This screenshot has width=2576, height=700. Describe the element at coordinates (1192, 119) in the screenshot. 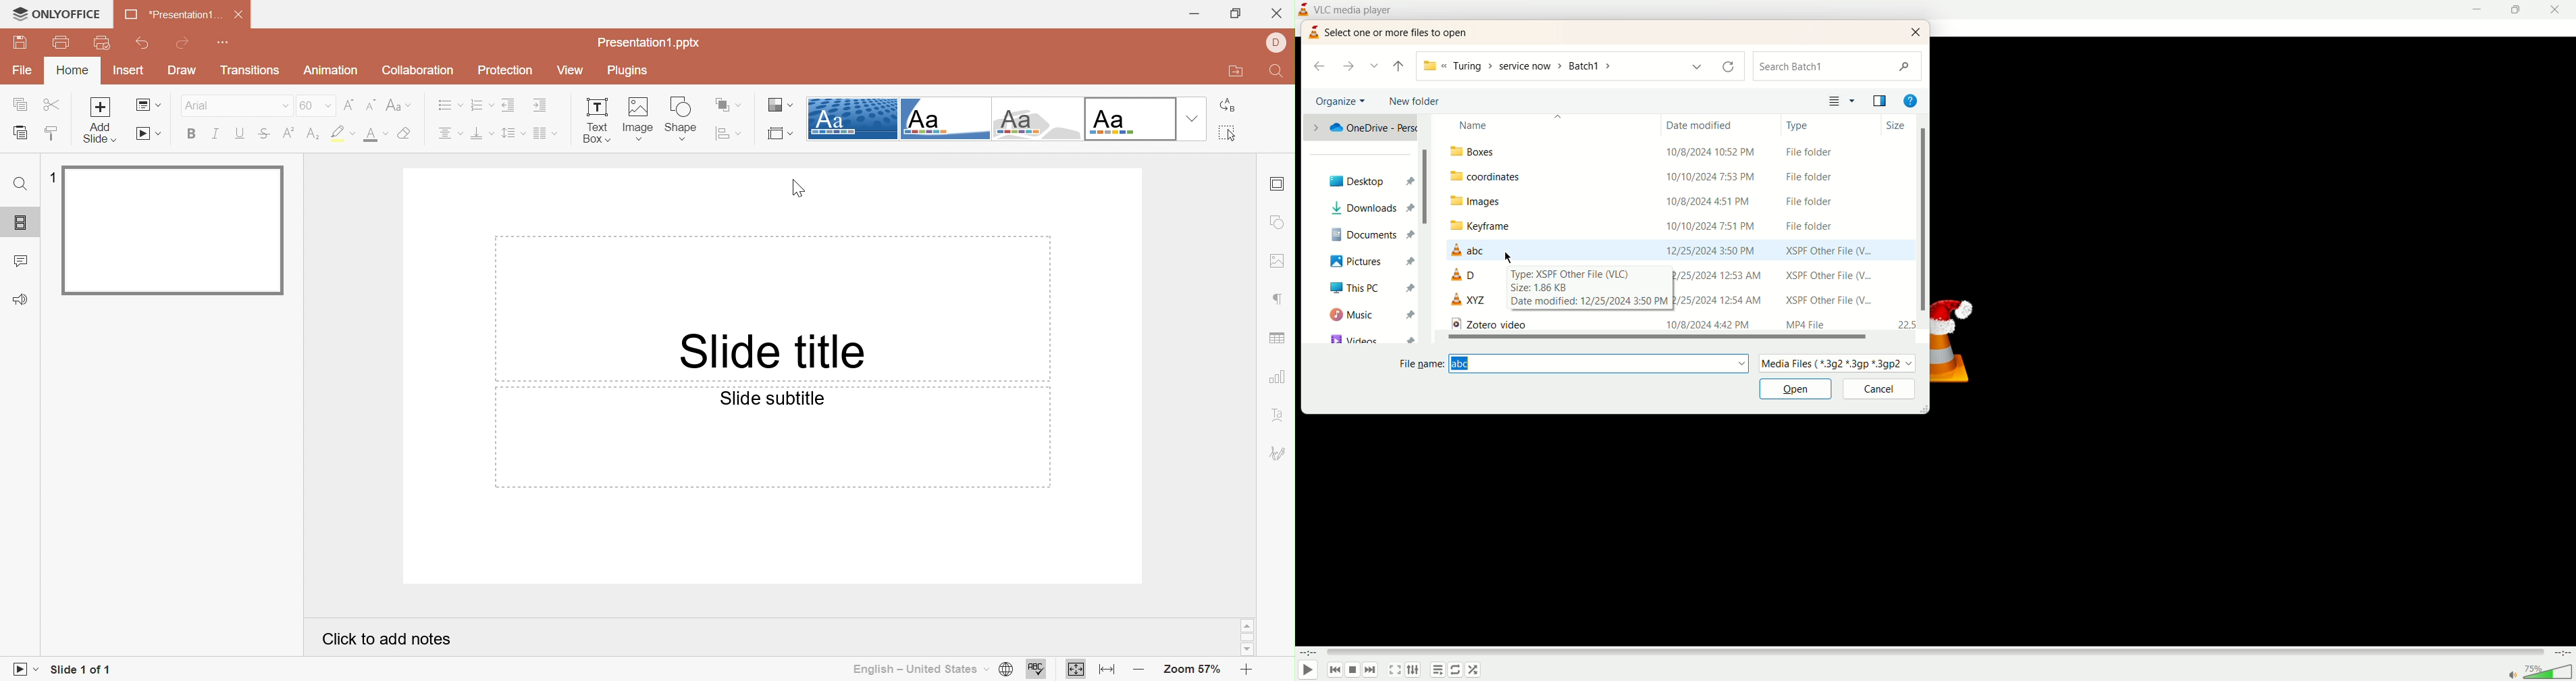

I see `Drop down` at that location.